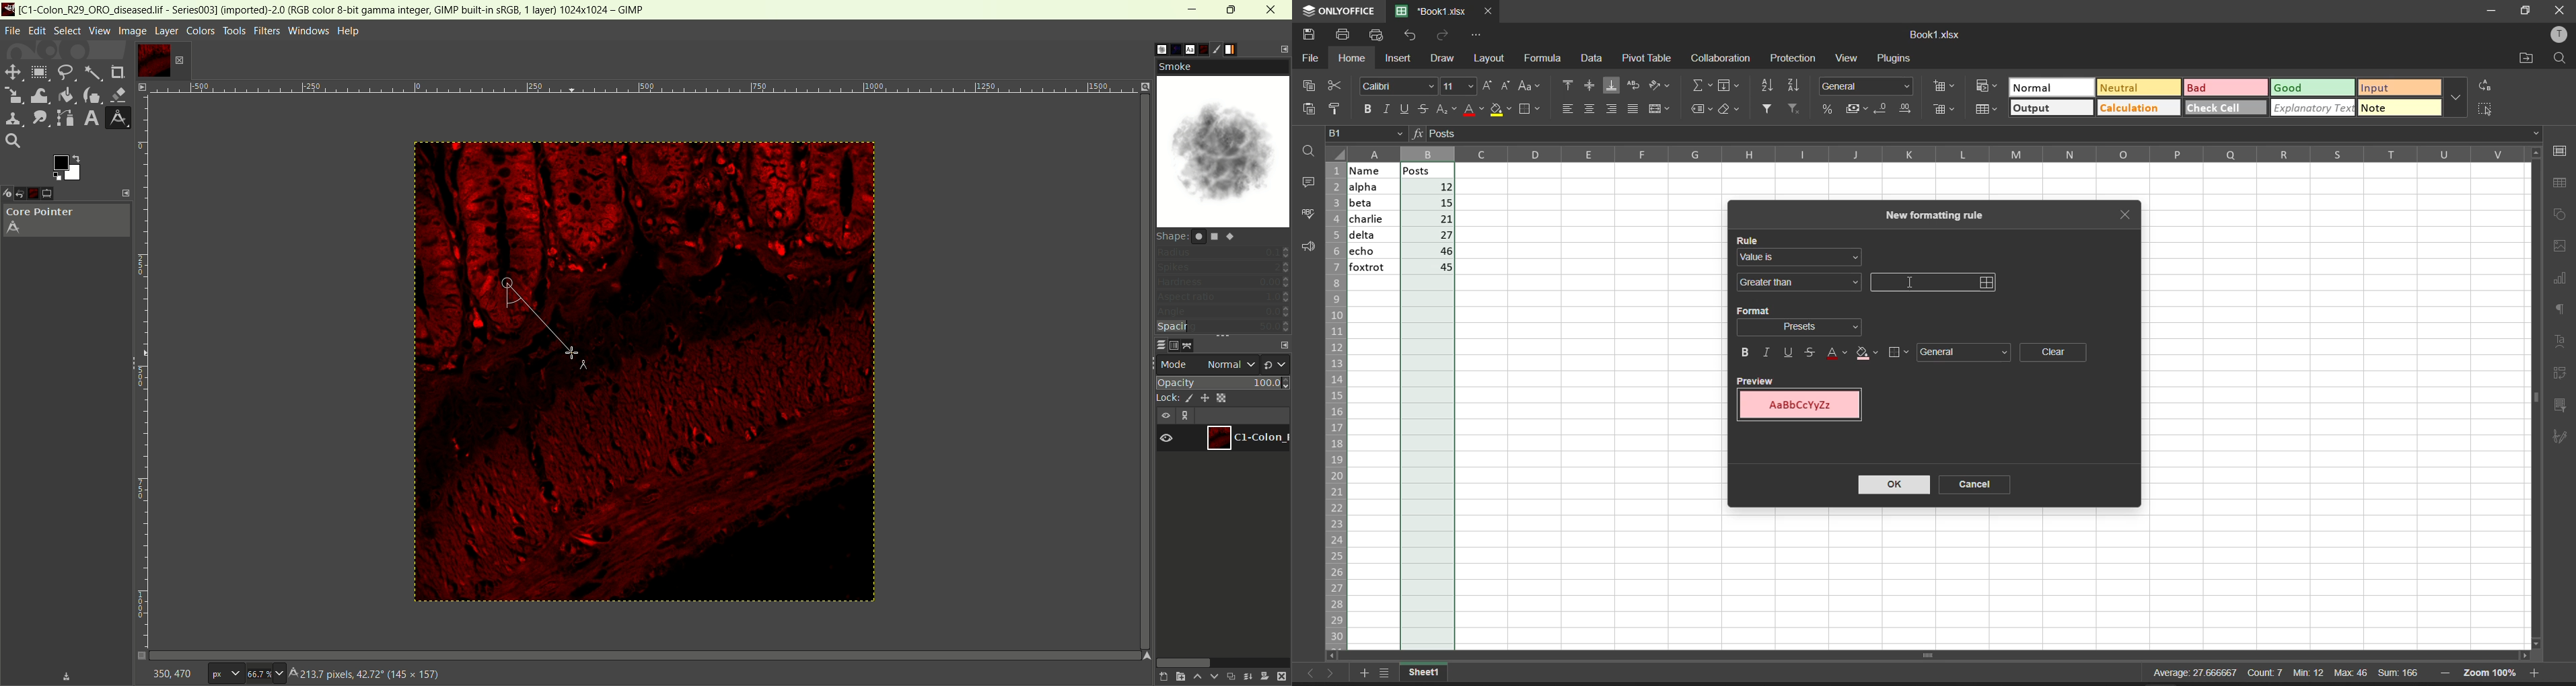 The width and height of the screenshot is (2576, 700). Describe the element at coordinates (131, 31) in the screenshot. I see `image` at that location.